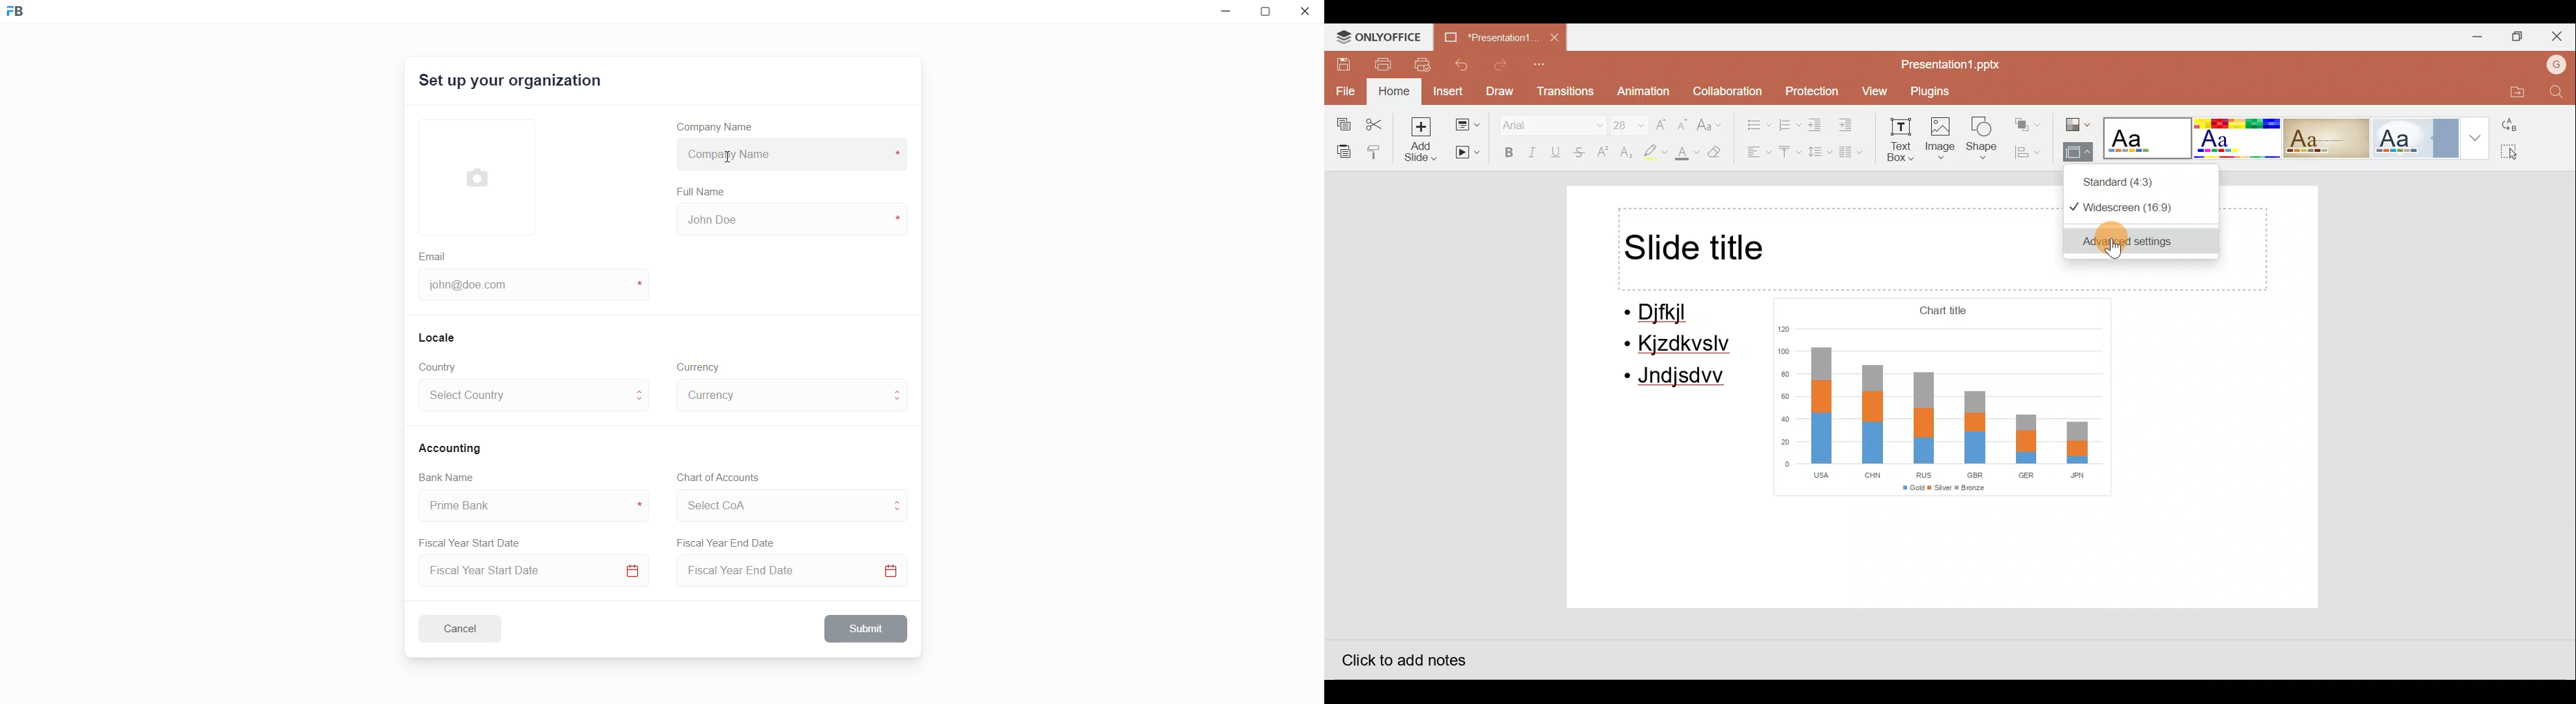  Describe the element at coordinates (1378, 121) in the screenshot. I see `Cut` at that location.